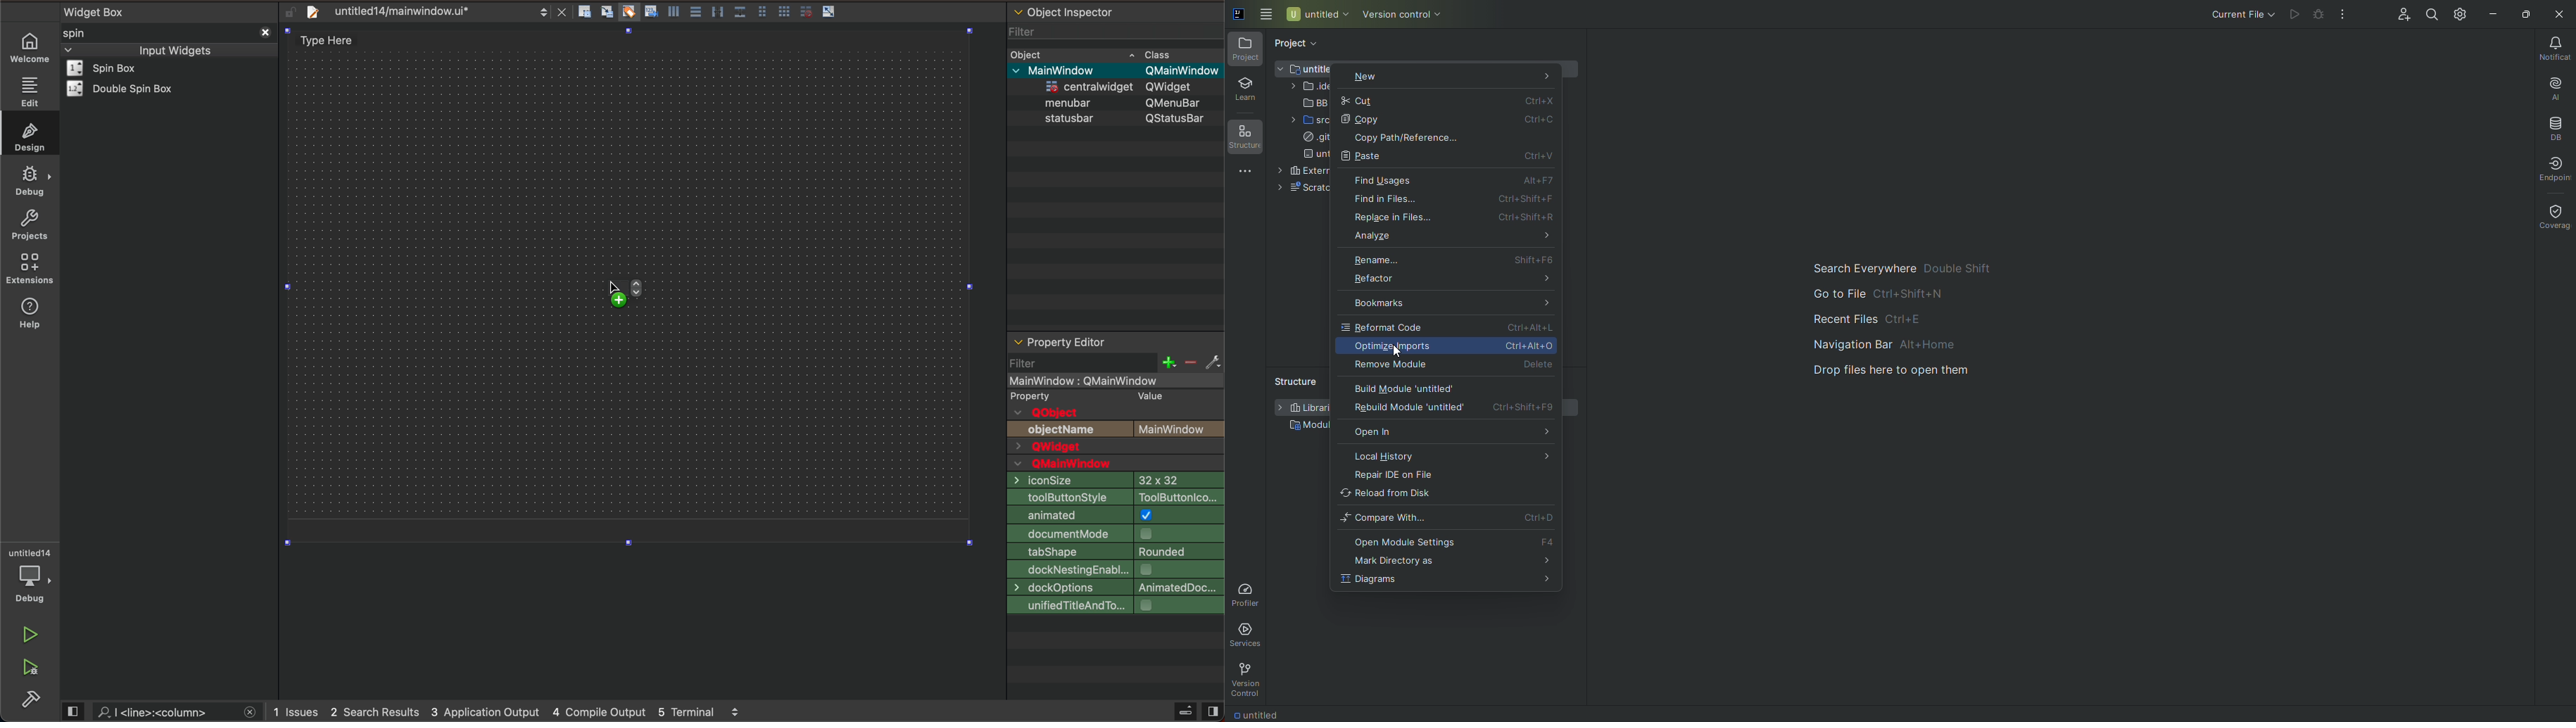  I want to click on object, so click(1030, 54).